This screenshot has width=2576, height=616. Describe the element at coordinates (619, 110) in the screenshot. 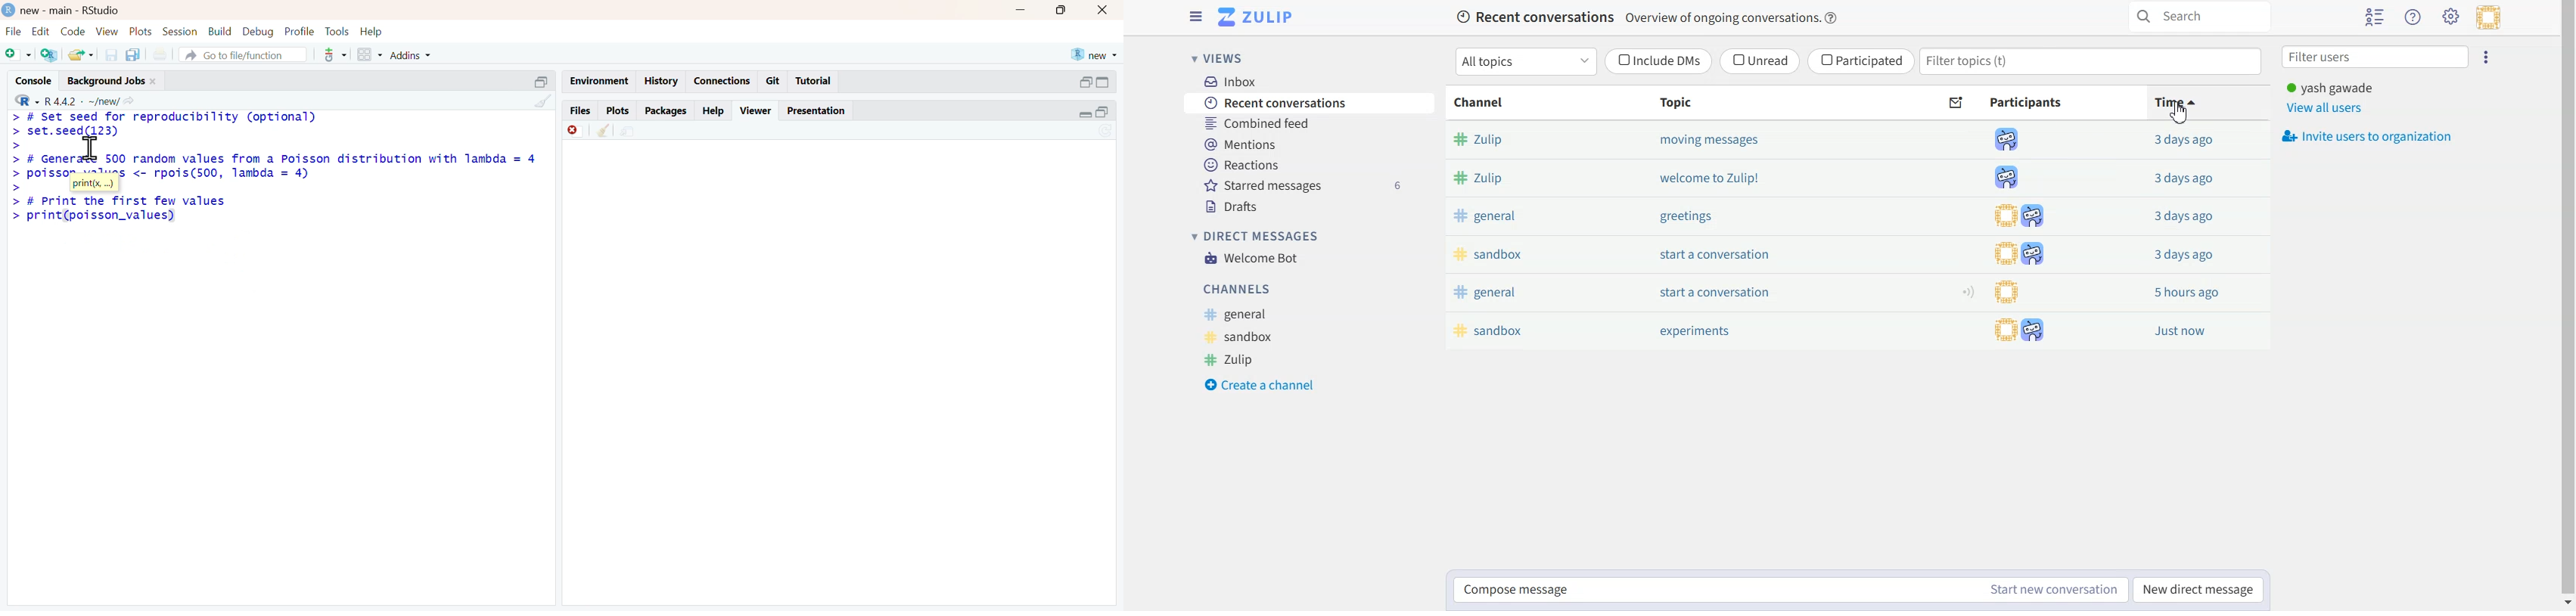

I see `plots` at that location.